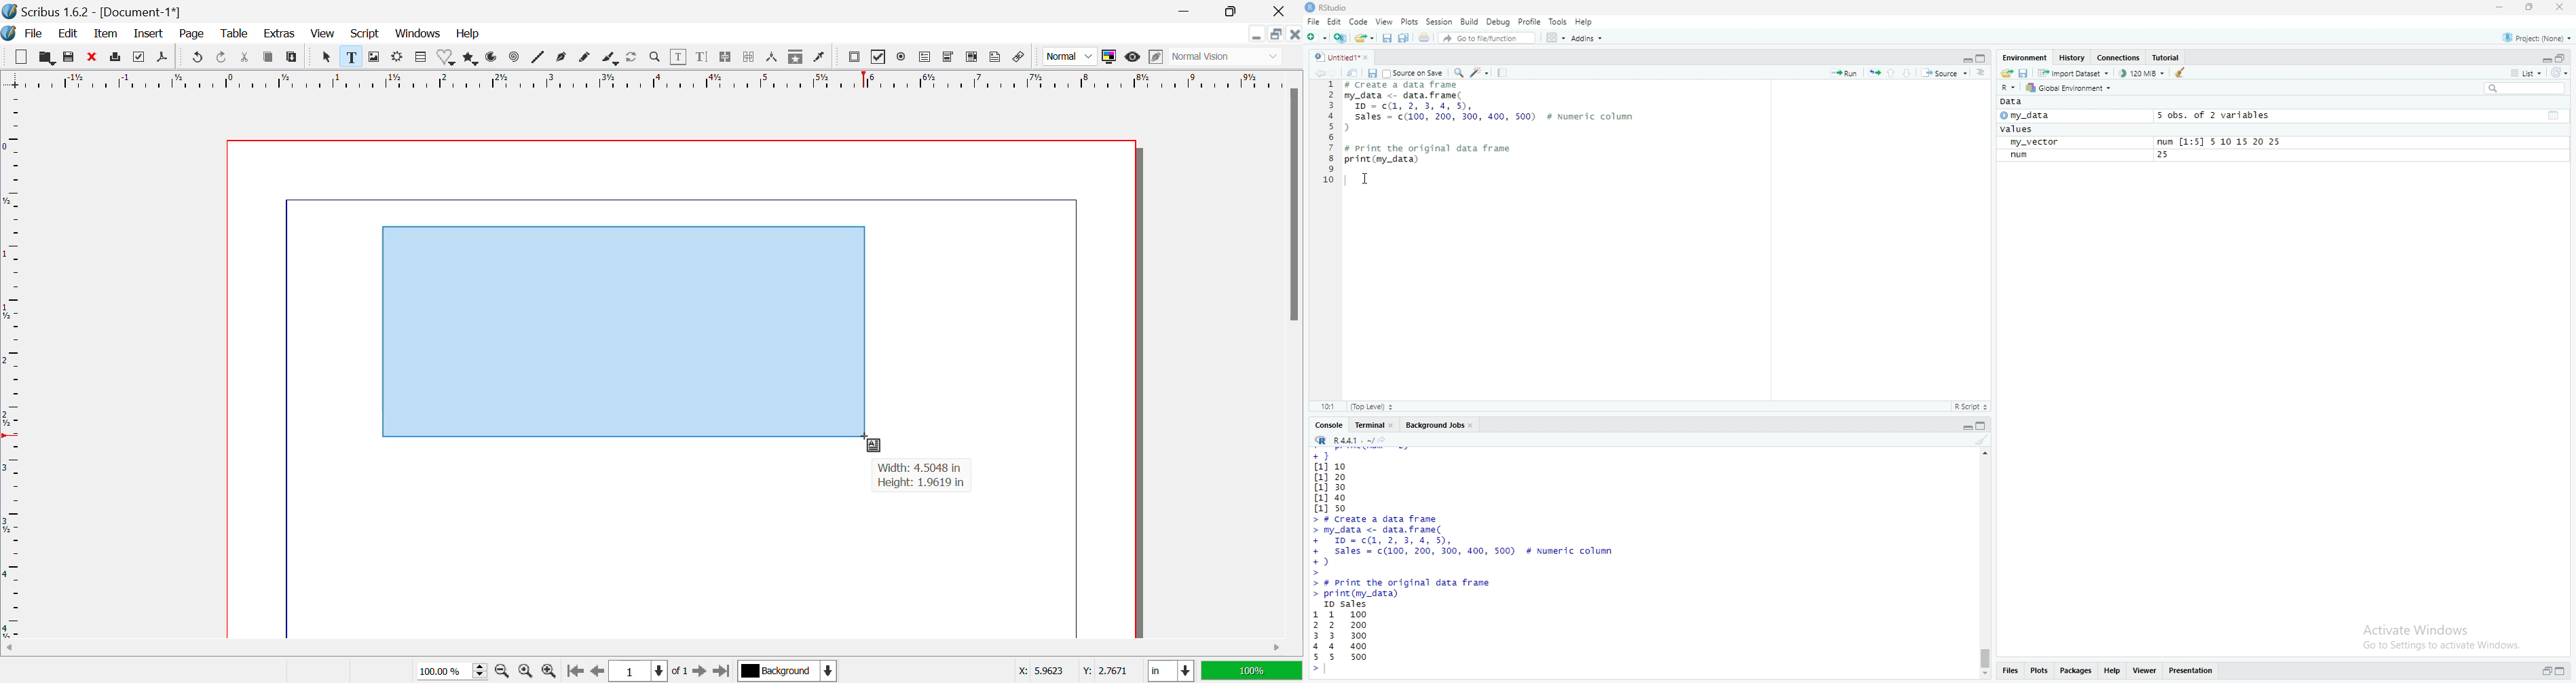 The height and width of the screenshot is (700, 2576). I want to click on new file, so click(1316, 36).